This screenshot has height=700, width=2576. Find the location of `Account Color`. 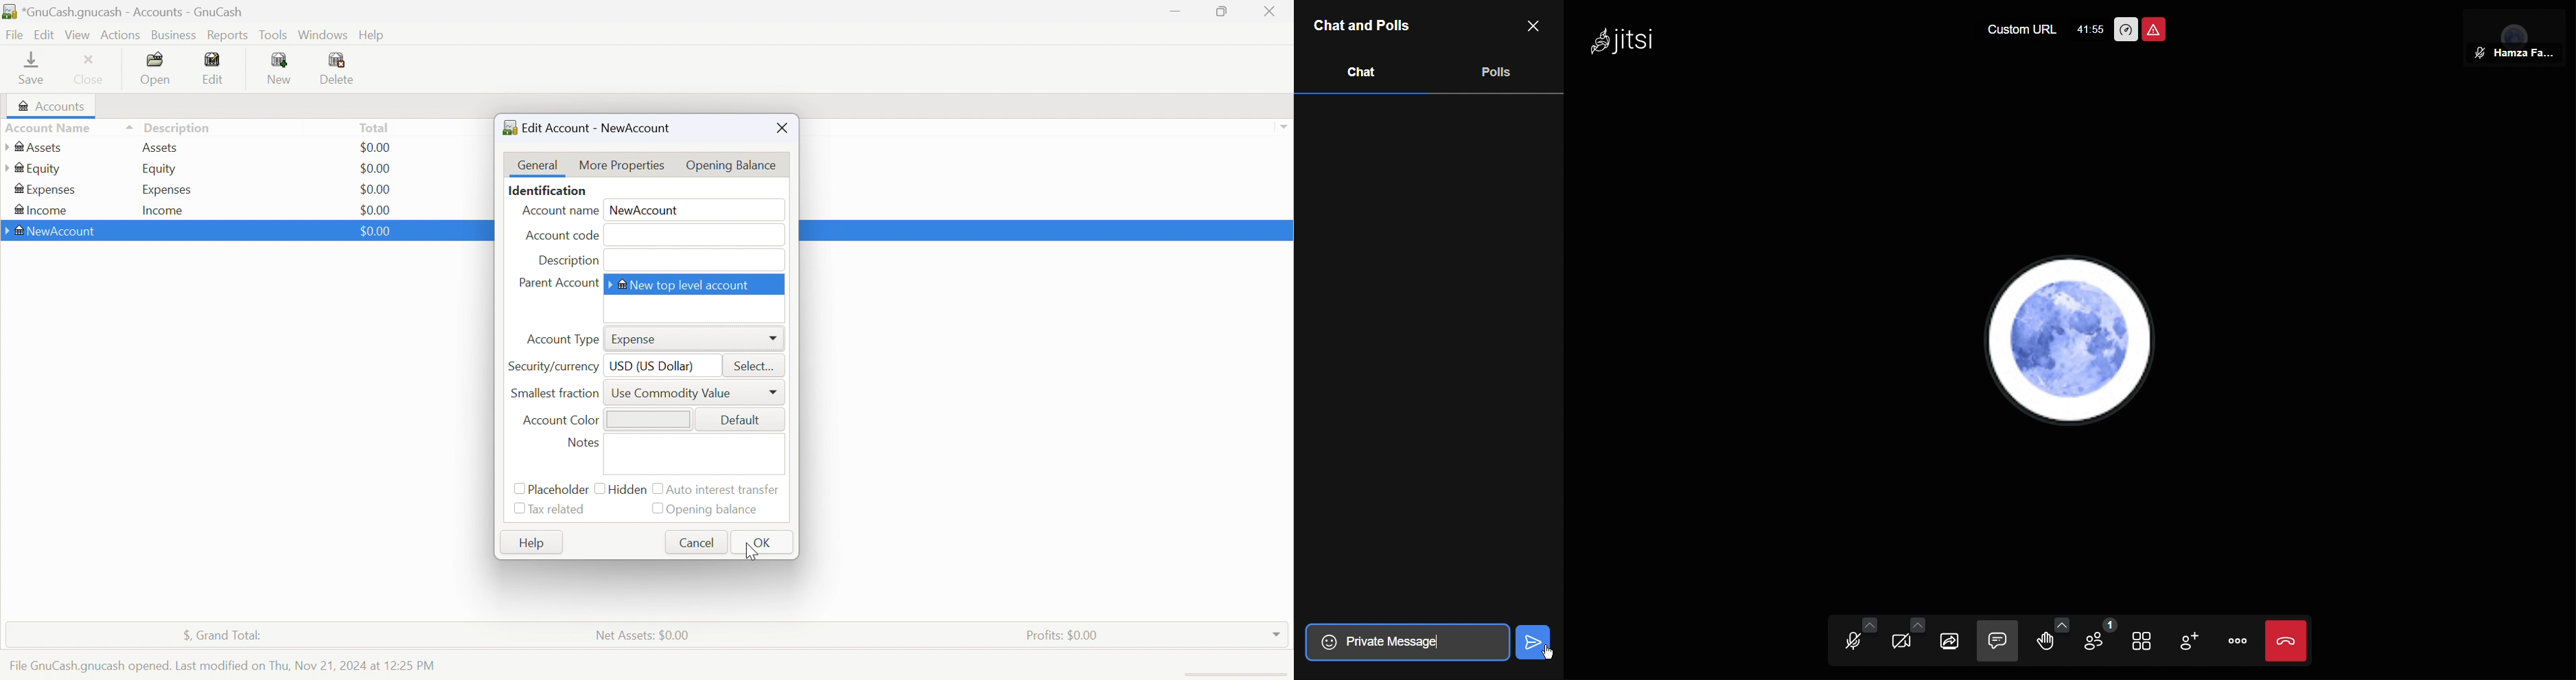

Account Color is located at coordinates (561, 421).